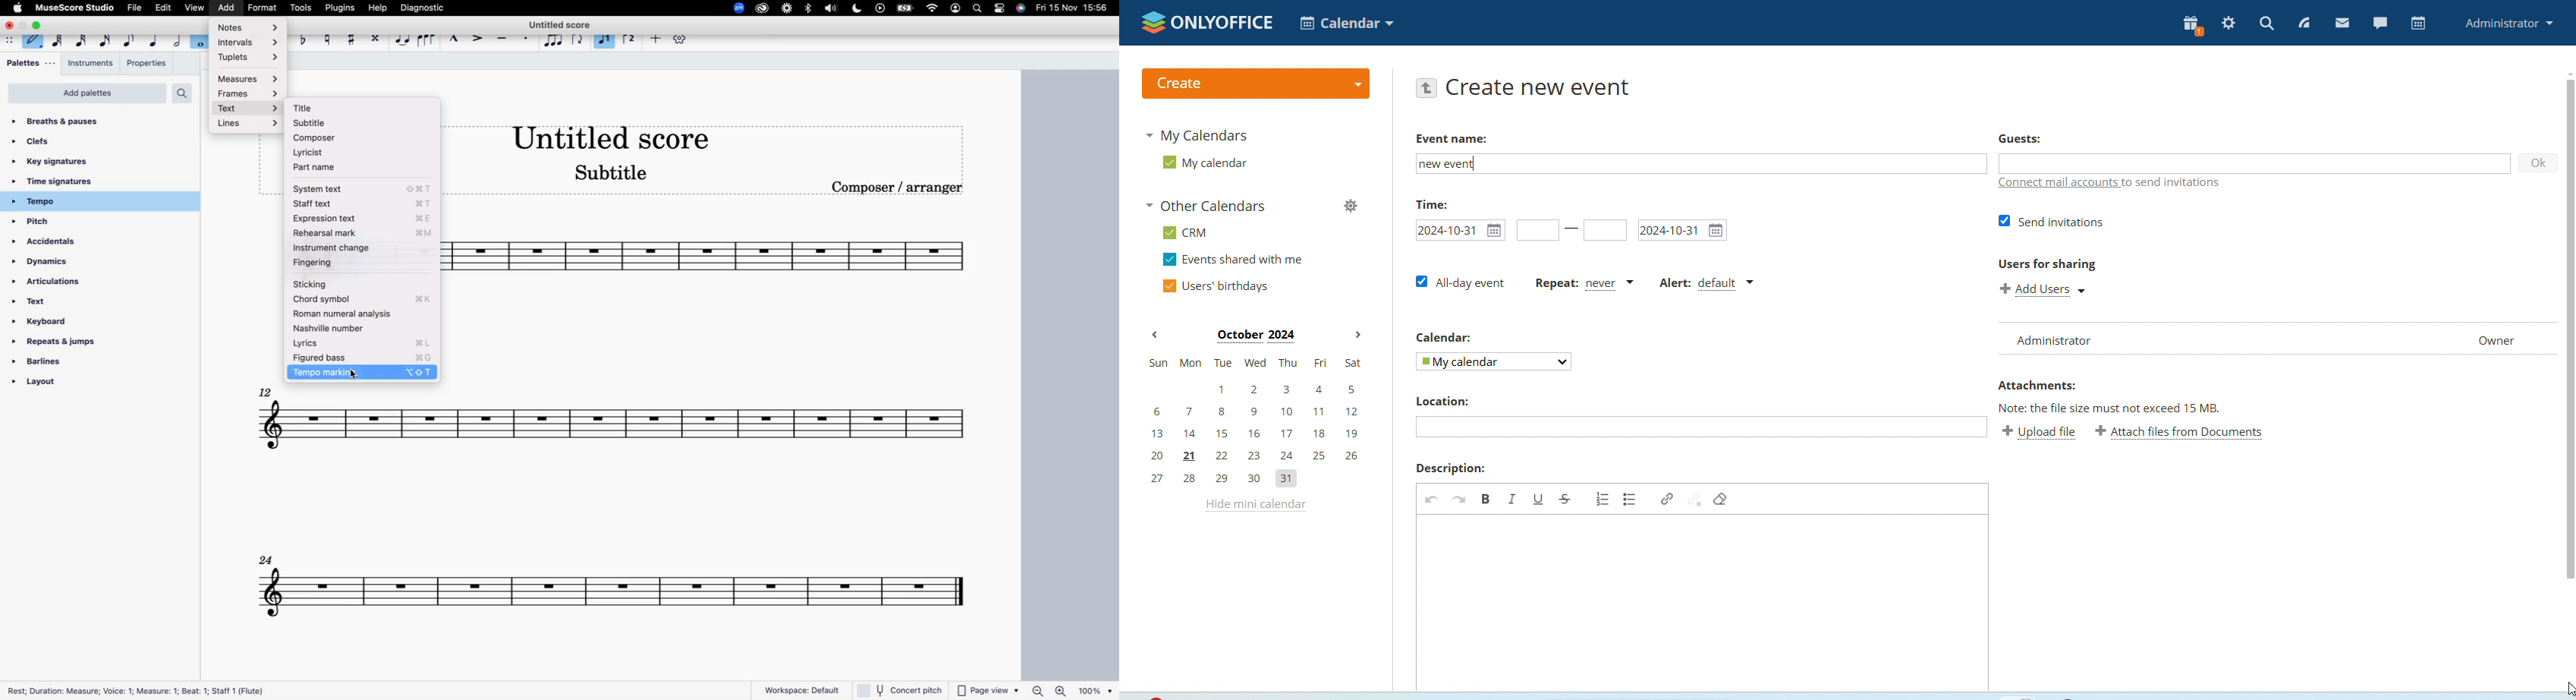  Describe the element at coordinates (833, 9) in the screenshot. I see `volumne` at that location.